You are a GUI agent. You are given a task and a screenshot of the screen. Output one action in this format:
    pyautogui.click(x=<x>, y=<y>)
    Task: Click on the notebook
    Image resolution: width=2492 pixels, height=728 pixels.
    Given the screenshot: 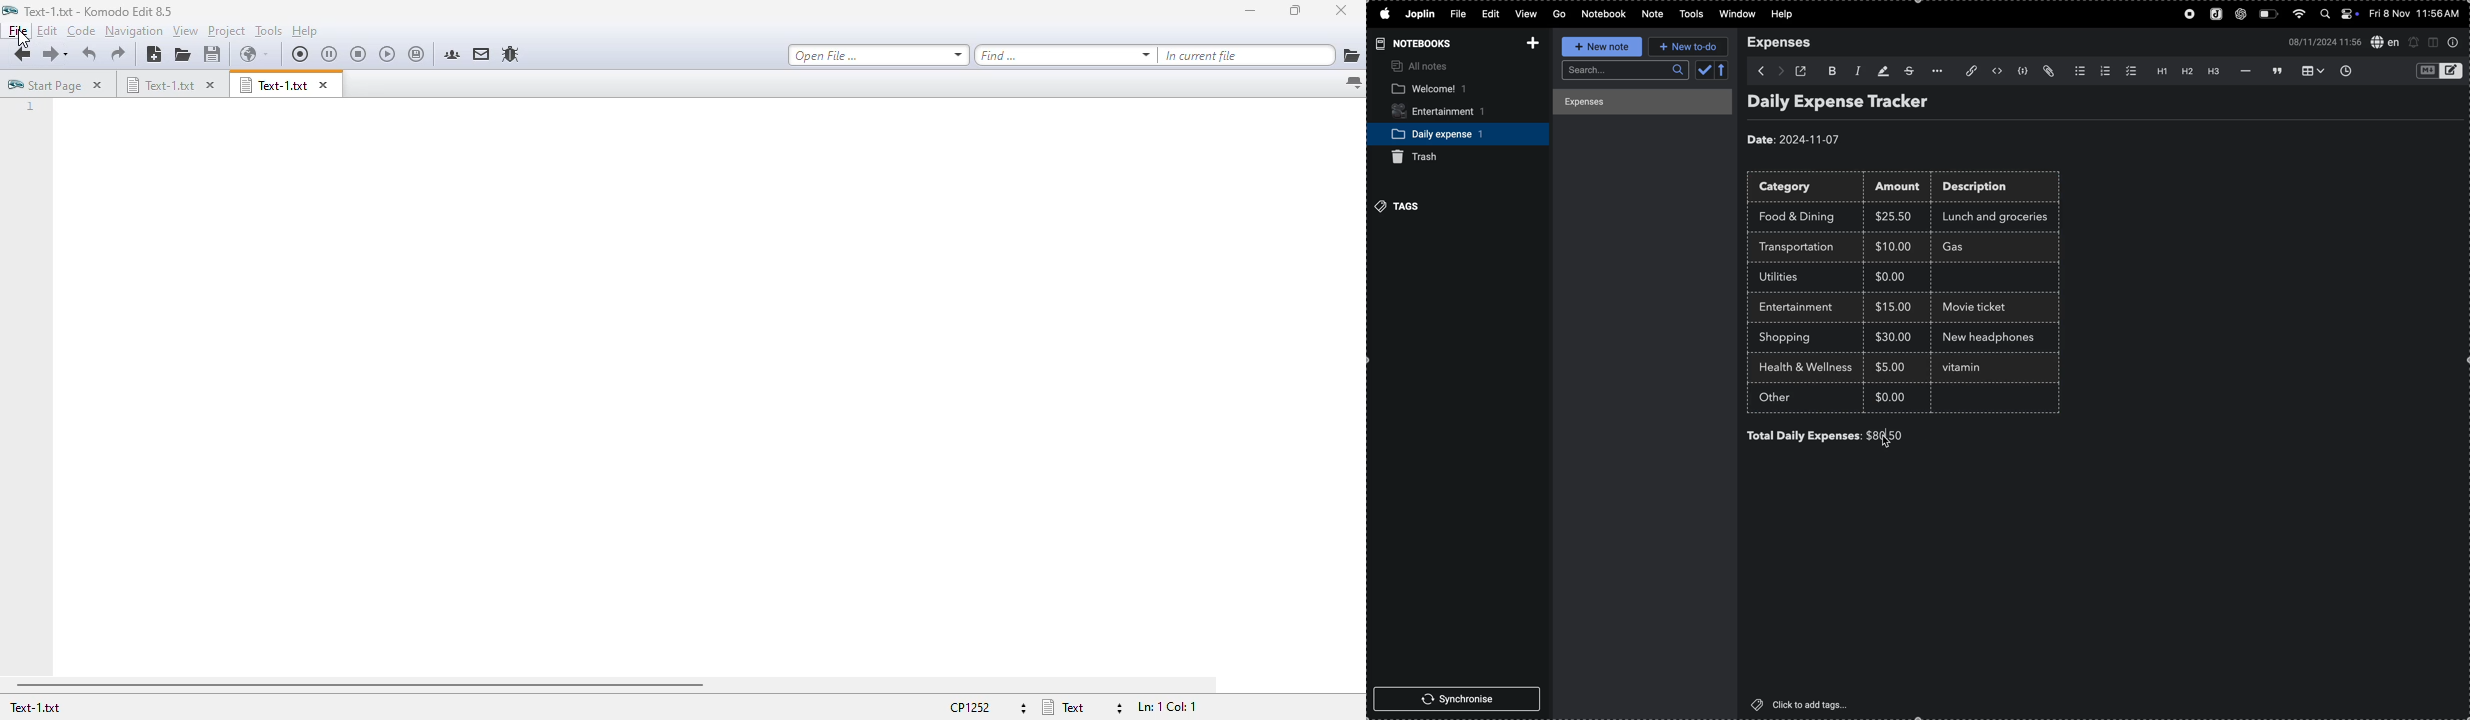 What is the action you would take?
    pyautogui.click(x=1604, y=14)
    